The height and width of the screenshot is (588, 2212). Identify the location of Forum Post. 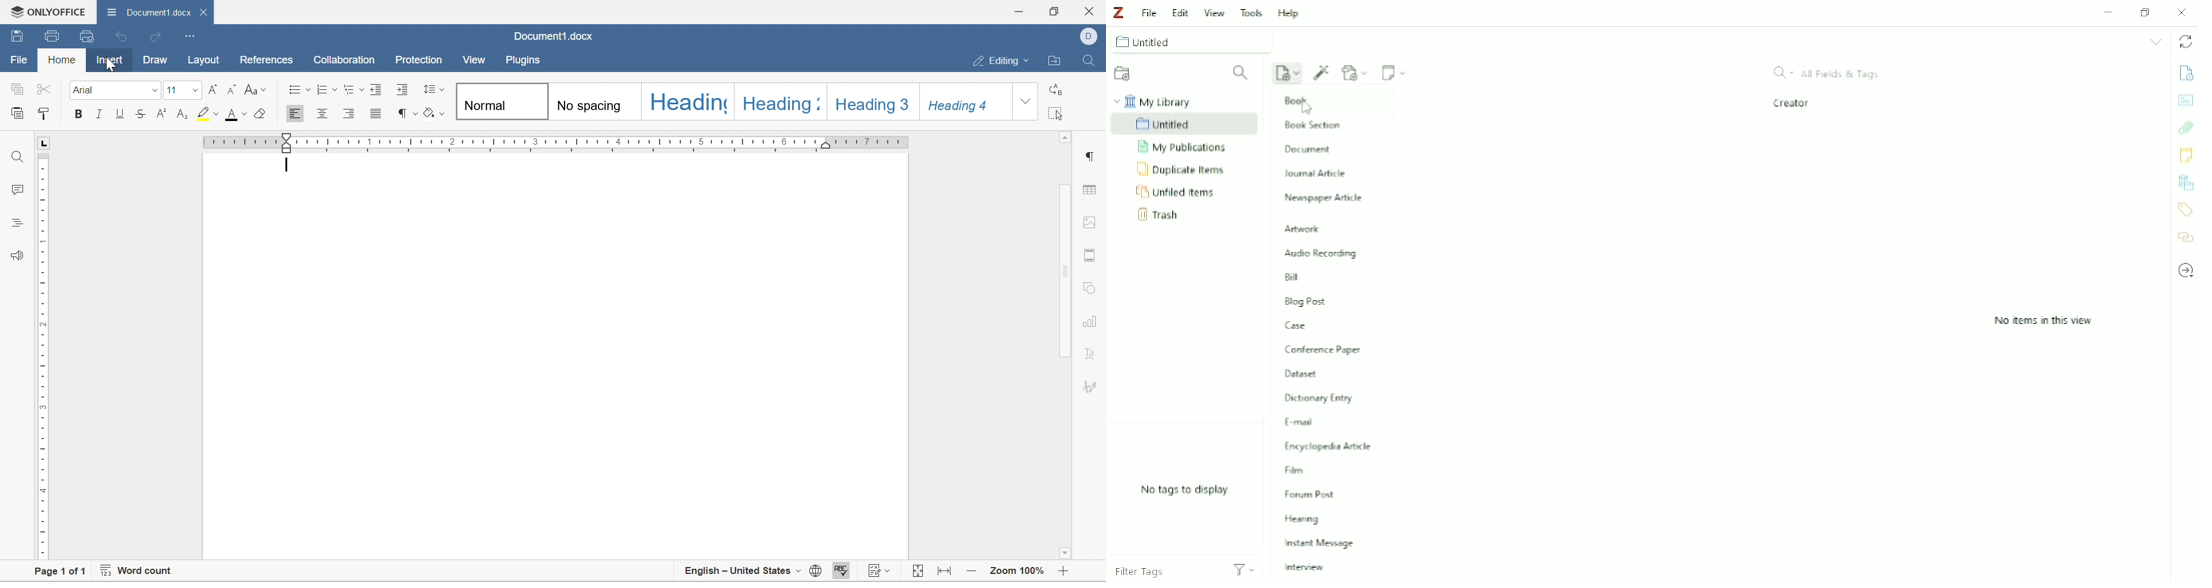
(1309, 495).